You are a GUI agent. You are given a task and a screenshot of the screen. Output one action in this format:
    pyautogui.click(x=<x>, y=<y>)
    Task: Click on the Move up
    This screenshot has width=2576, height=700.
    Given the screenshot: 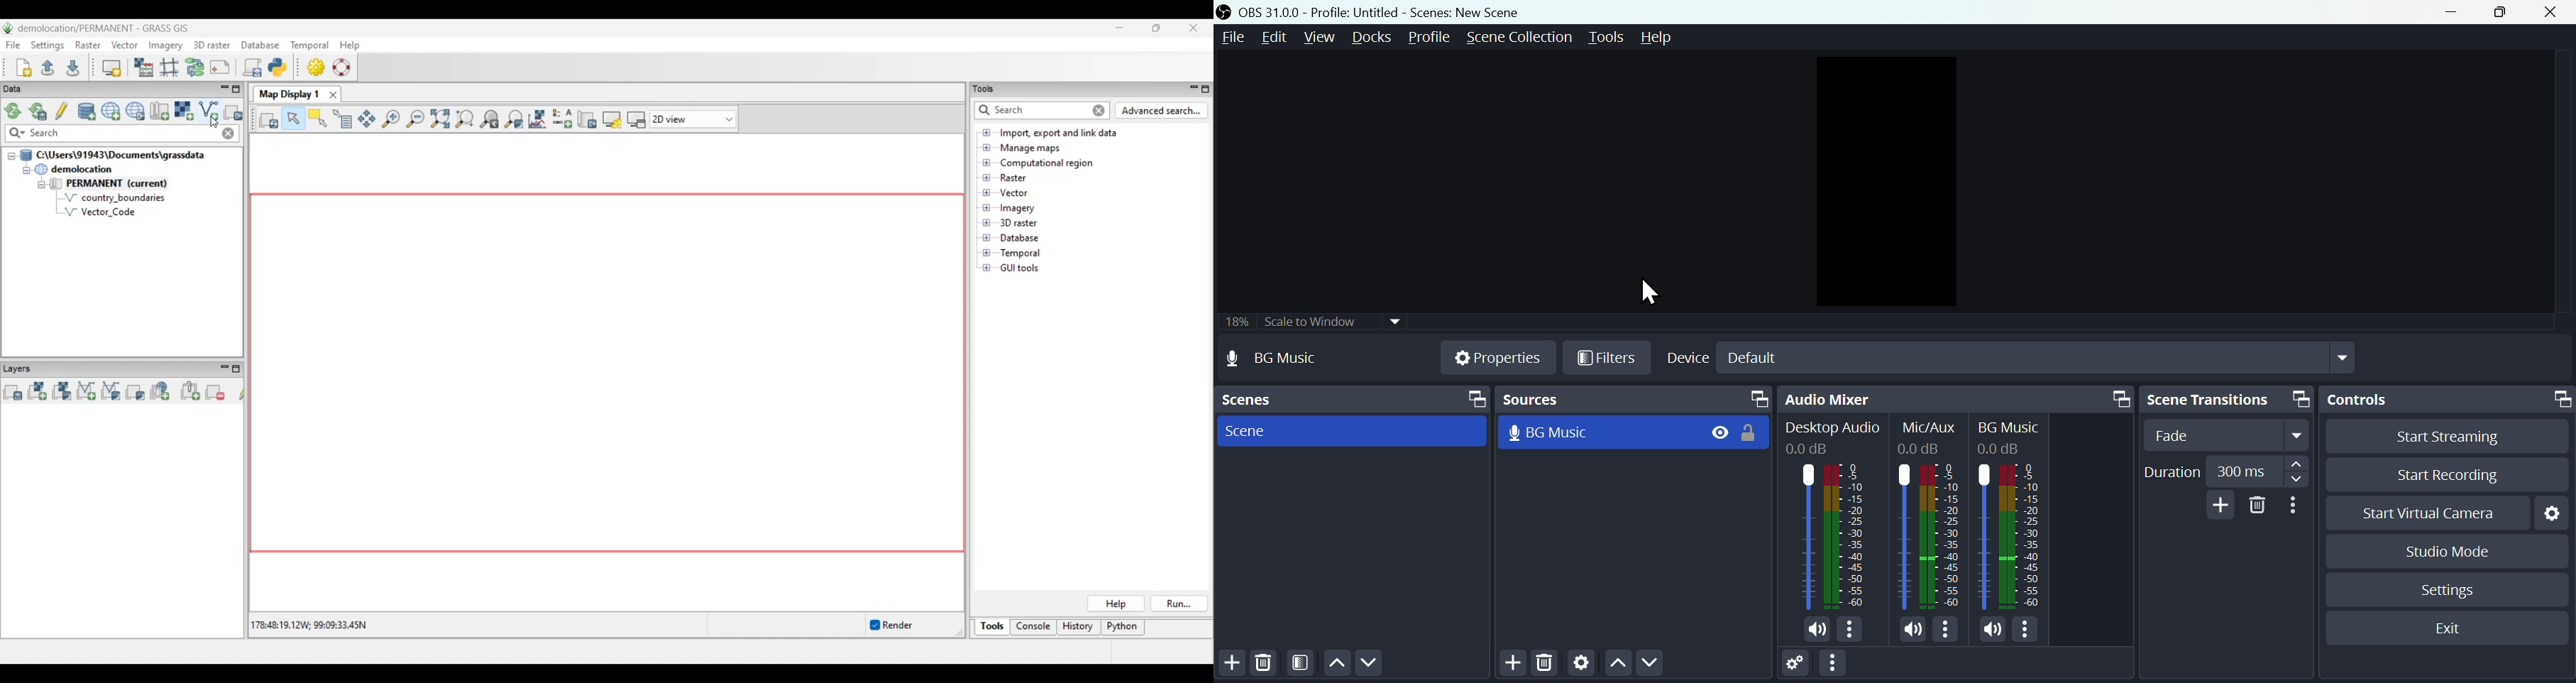 What is the action you would take?
    pyautogui.click(x=1337, y=662)
    